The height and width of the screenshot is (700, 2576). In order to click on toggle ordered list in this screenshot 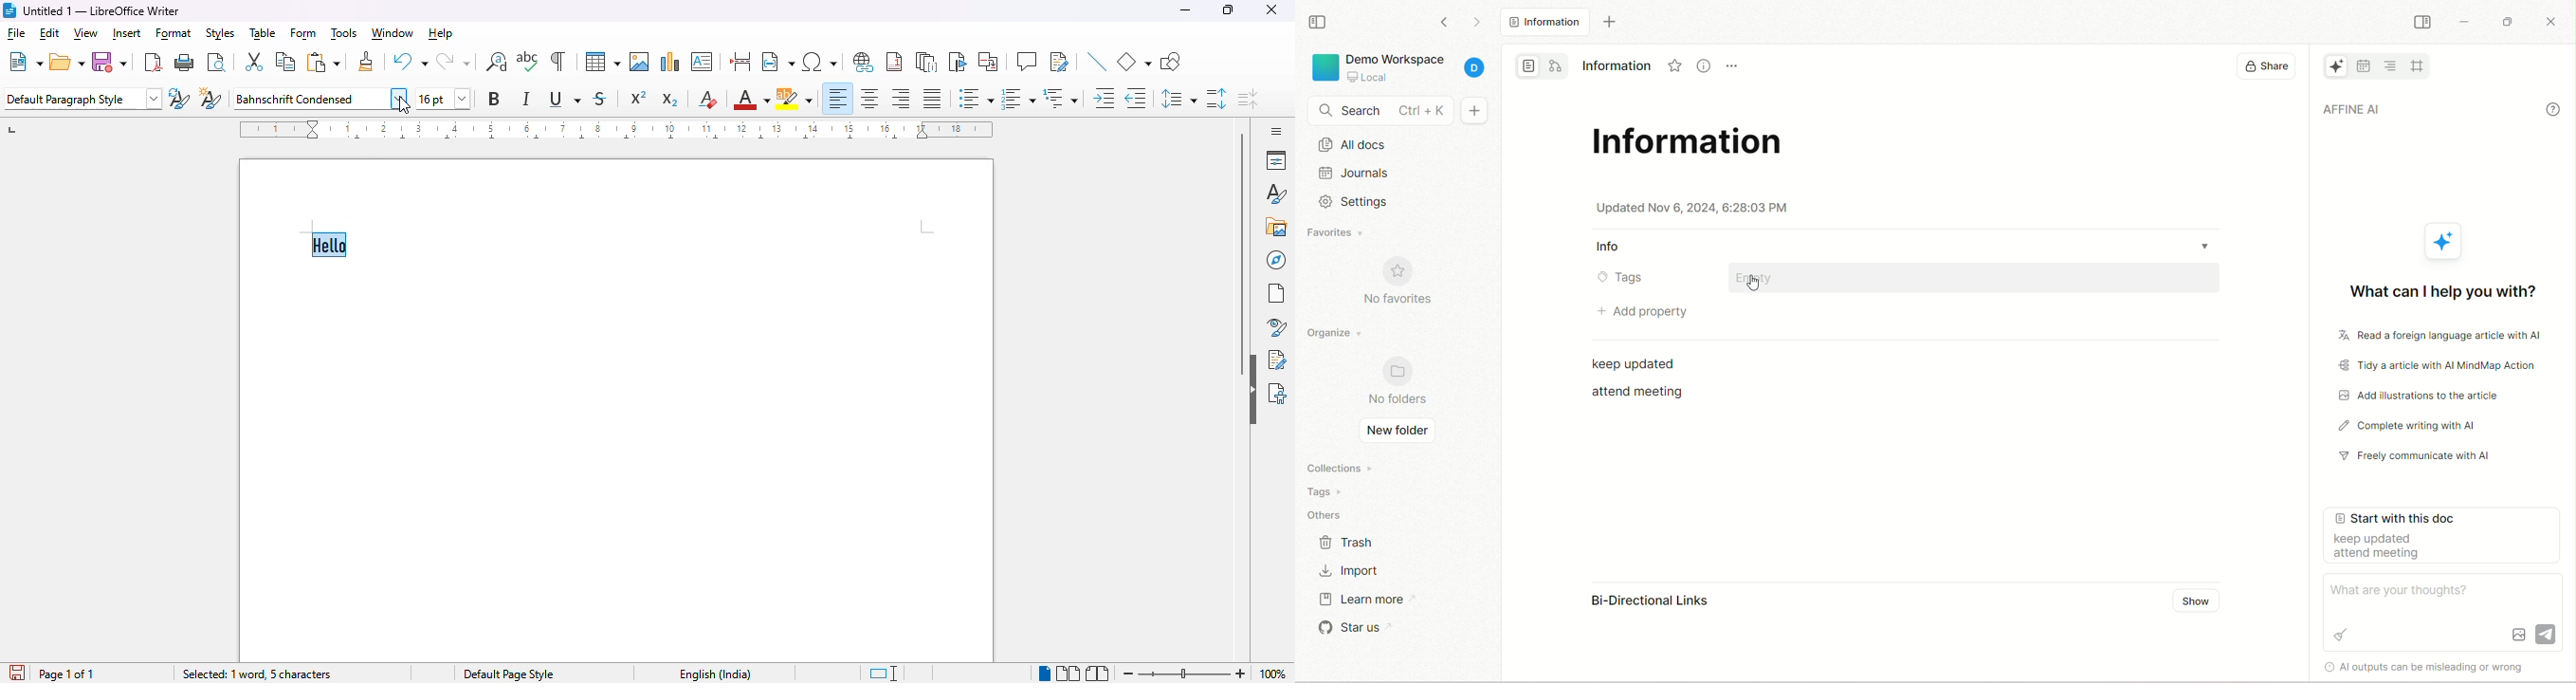, I will do `click(1017, 98)`.